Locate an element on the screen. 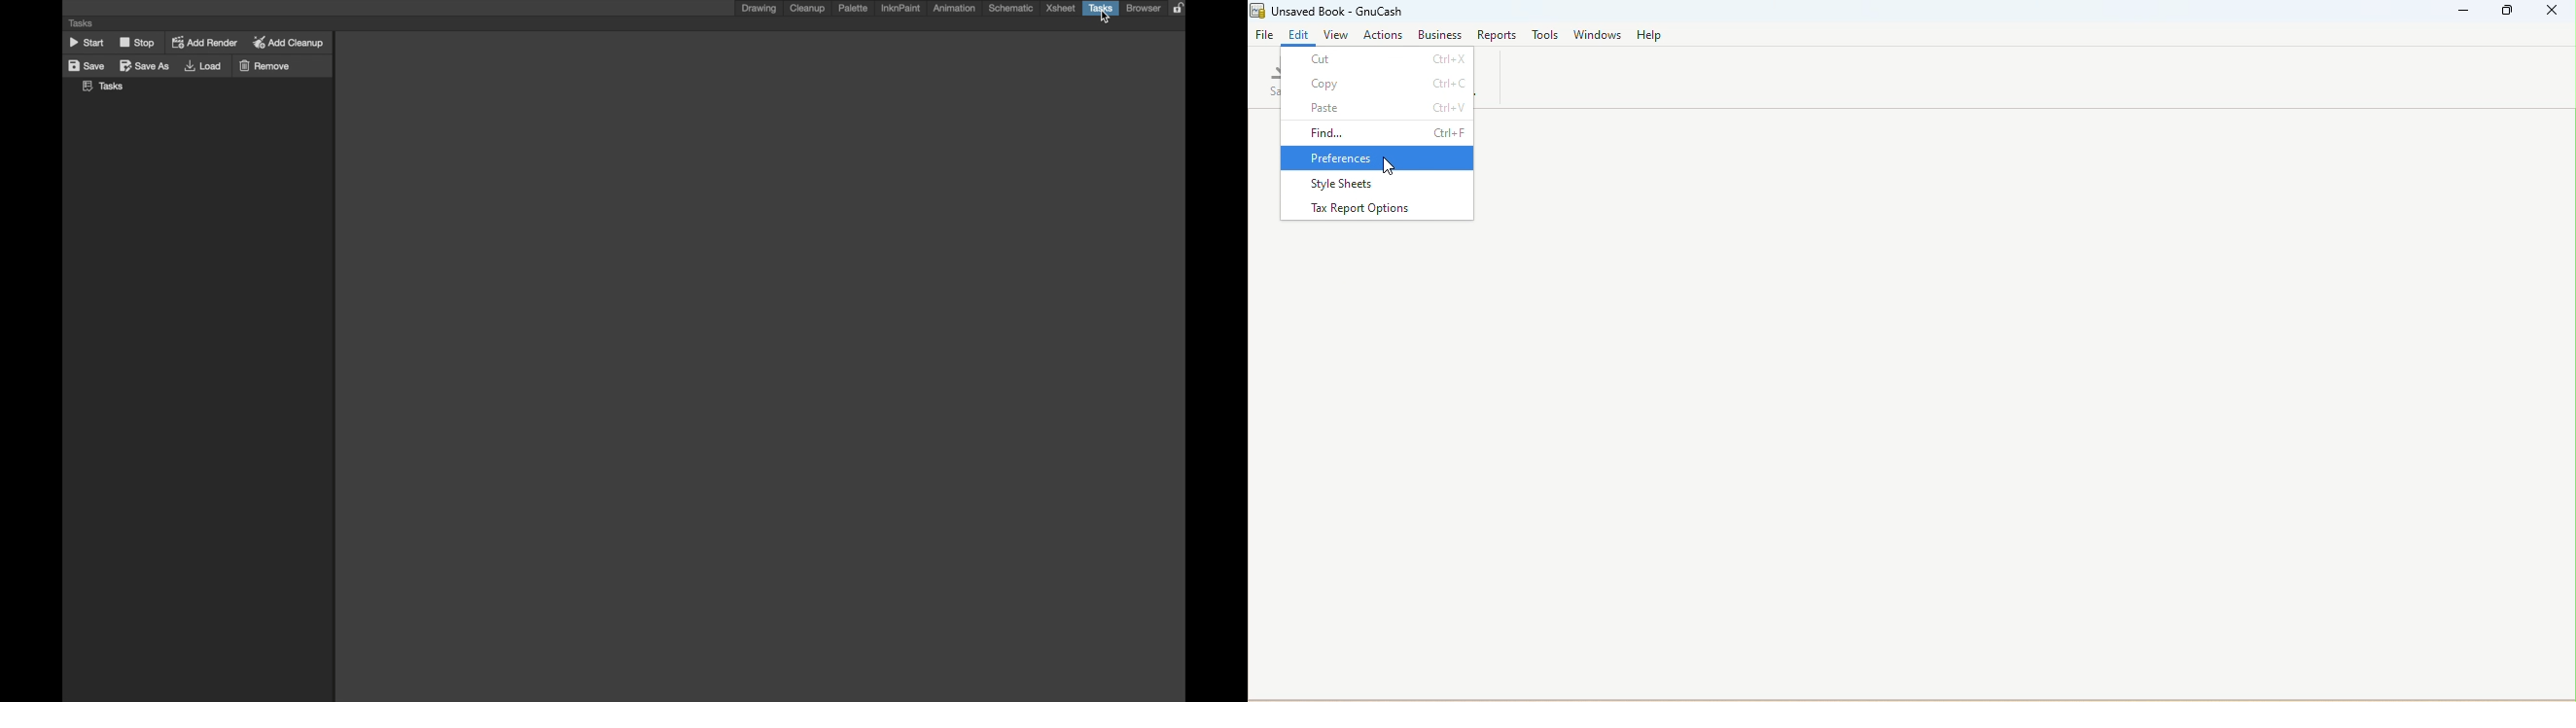  Find is located at coordinates (1378, 133).